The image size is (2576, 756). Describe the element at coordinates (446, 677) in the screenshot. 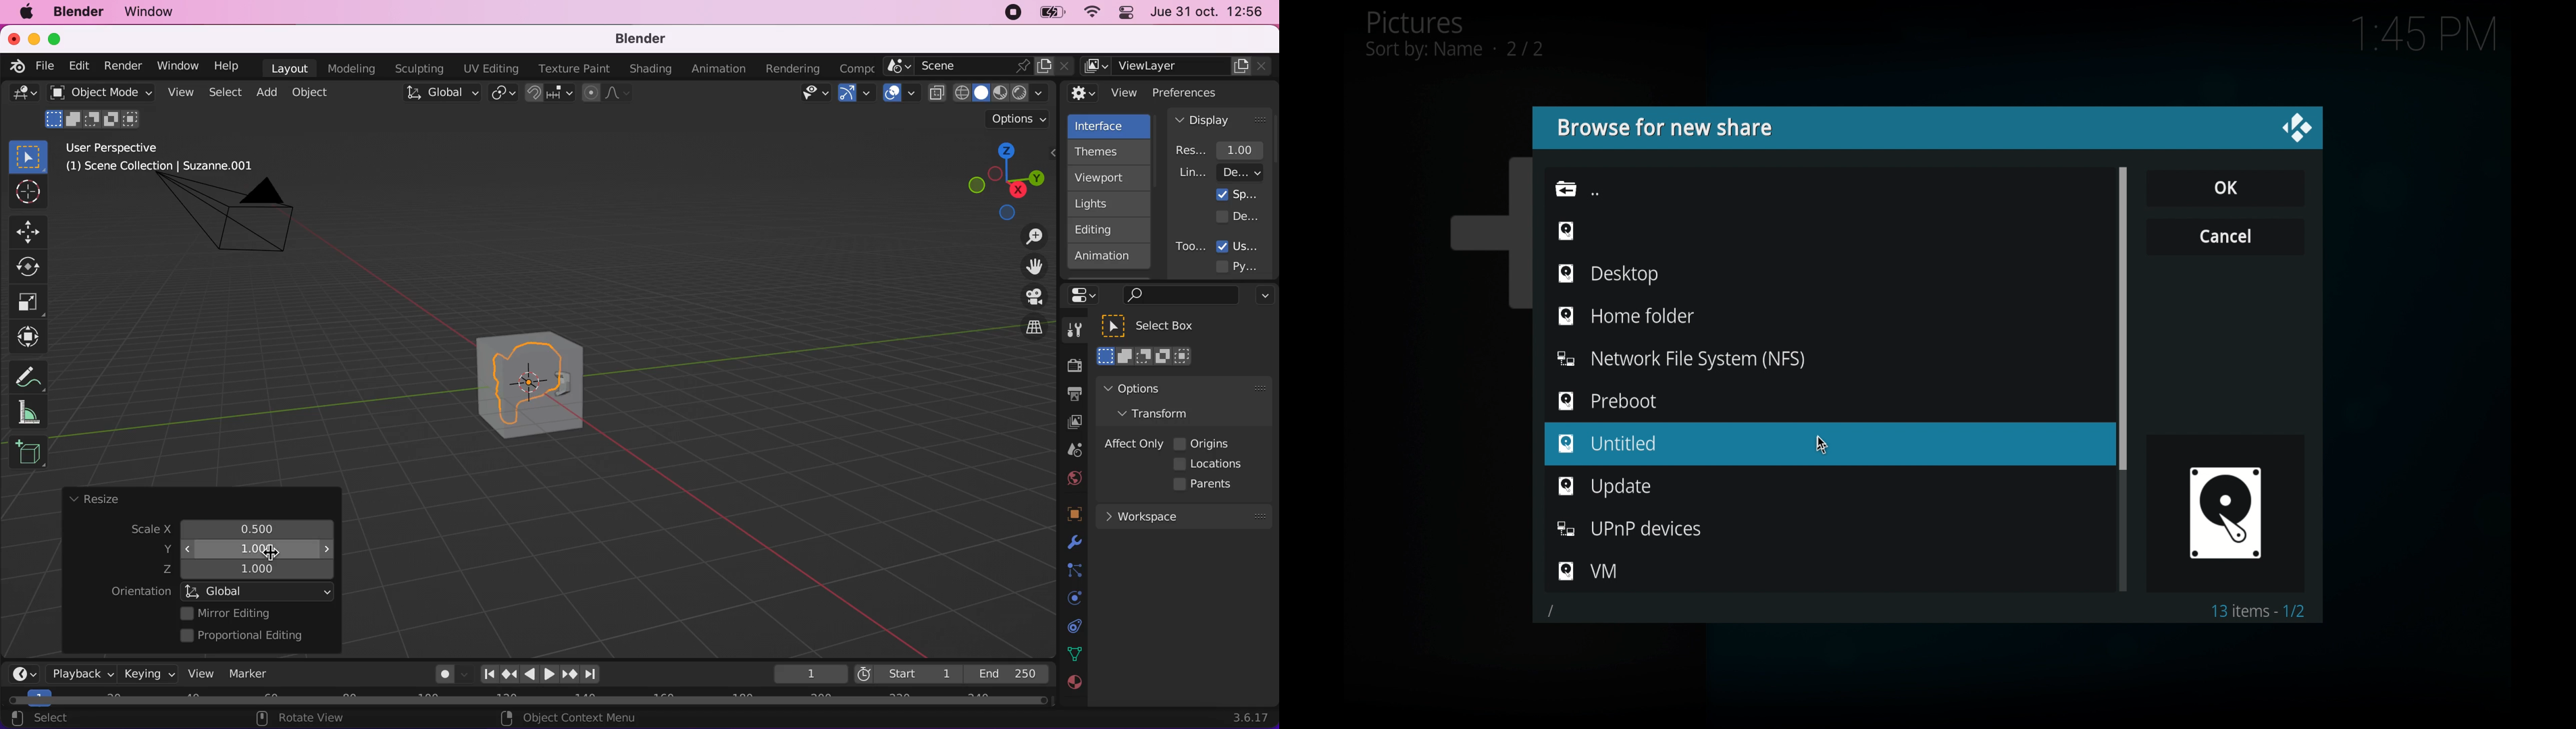

I see `autokeying` at that location.